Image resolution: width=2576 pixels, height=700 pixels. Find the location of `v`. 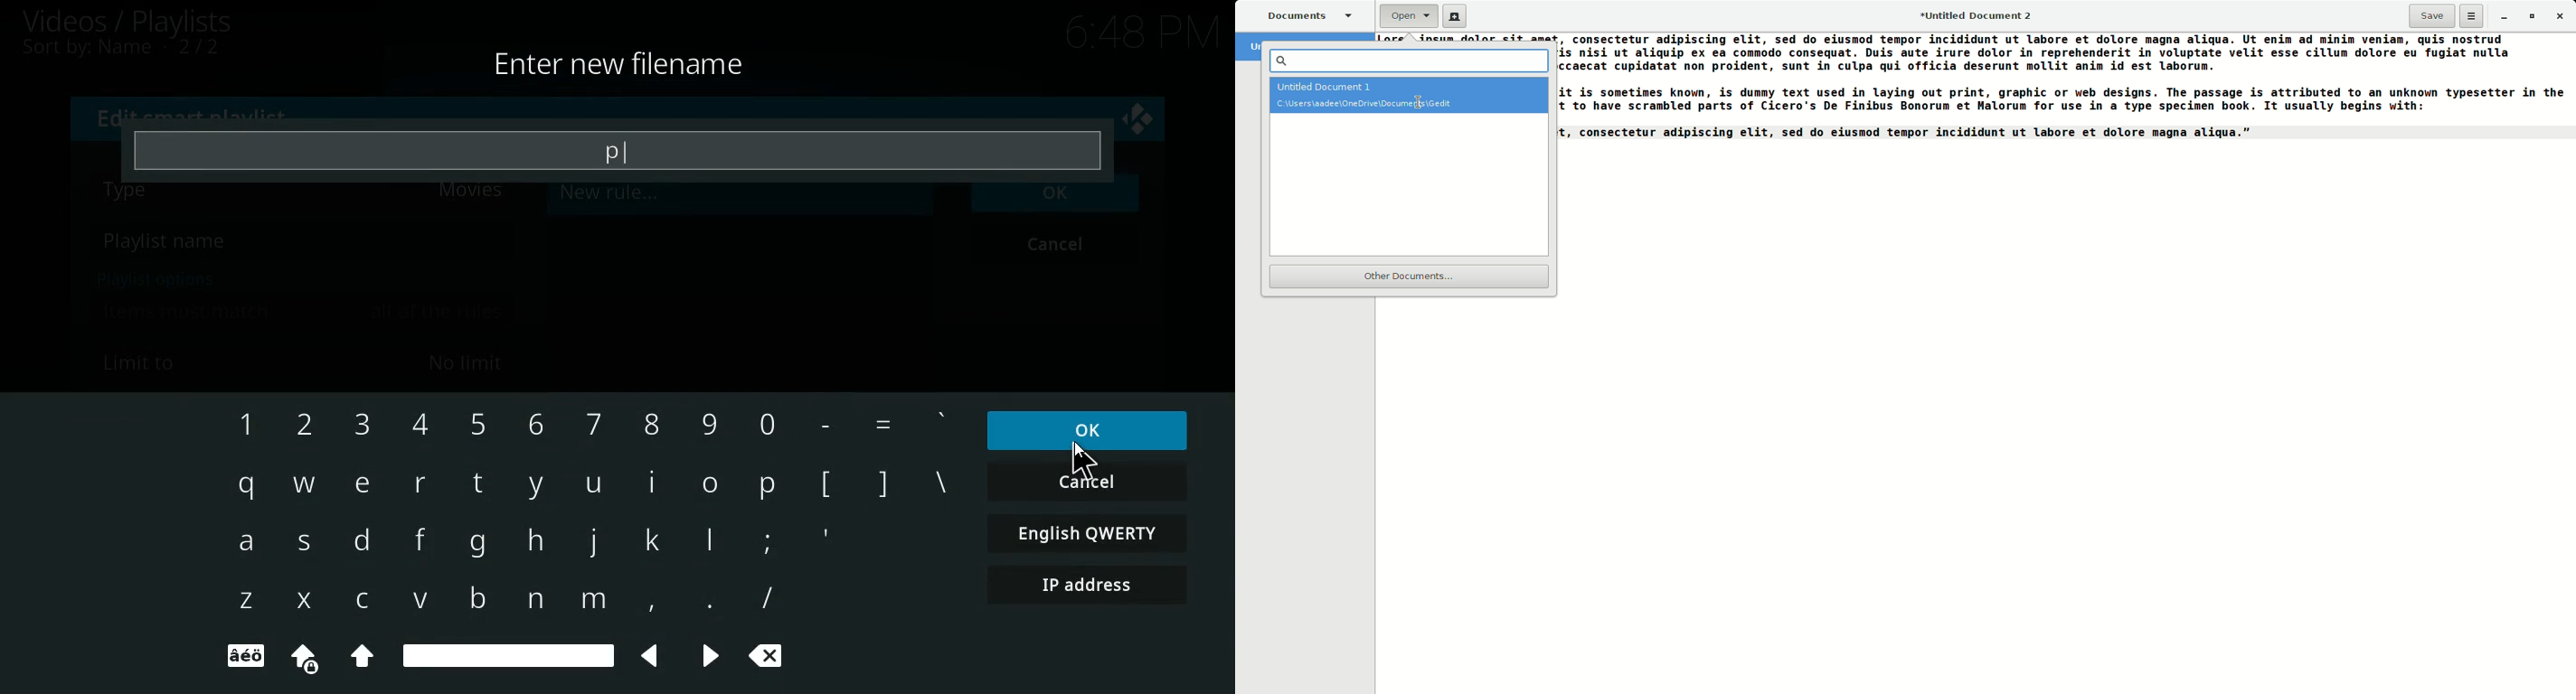

v is located at coordinates (421, 601).